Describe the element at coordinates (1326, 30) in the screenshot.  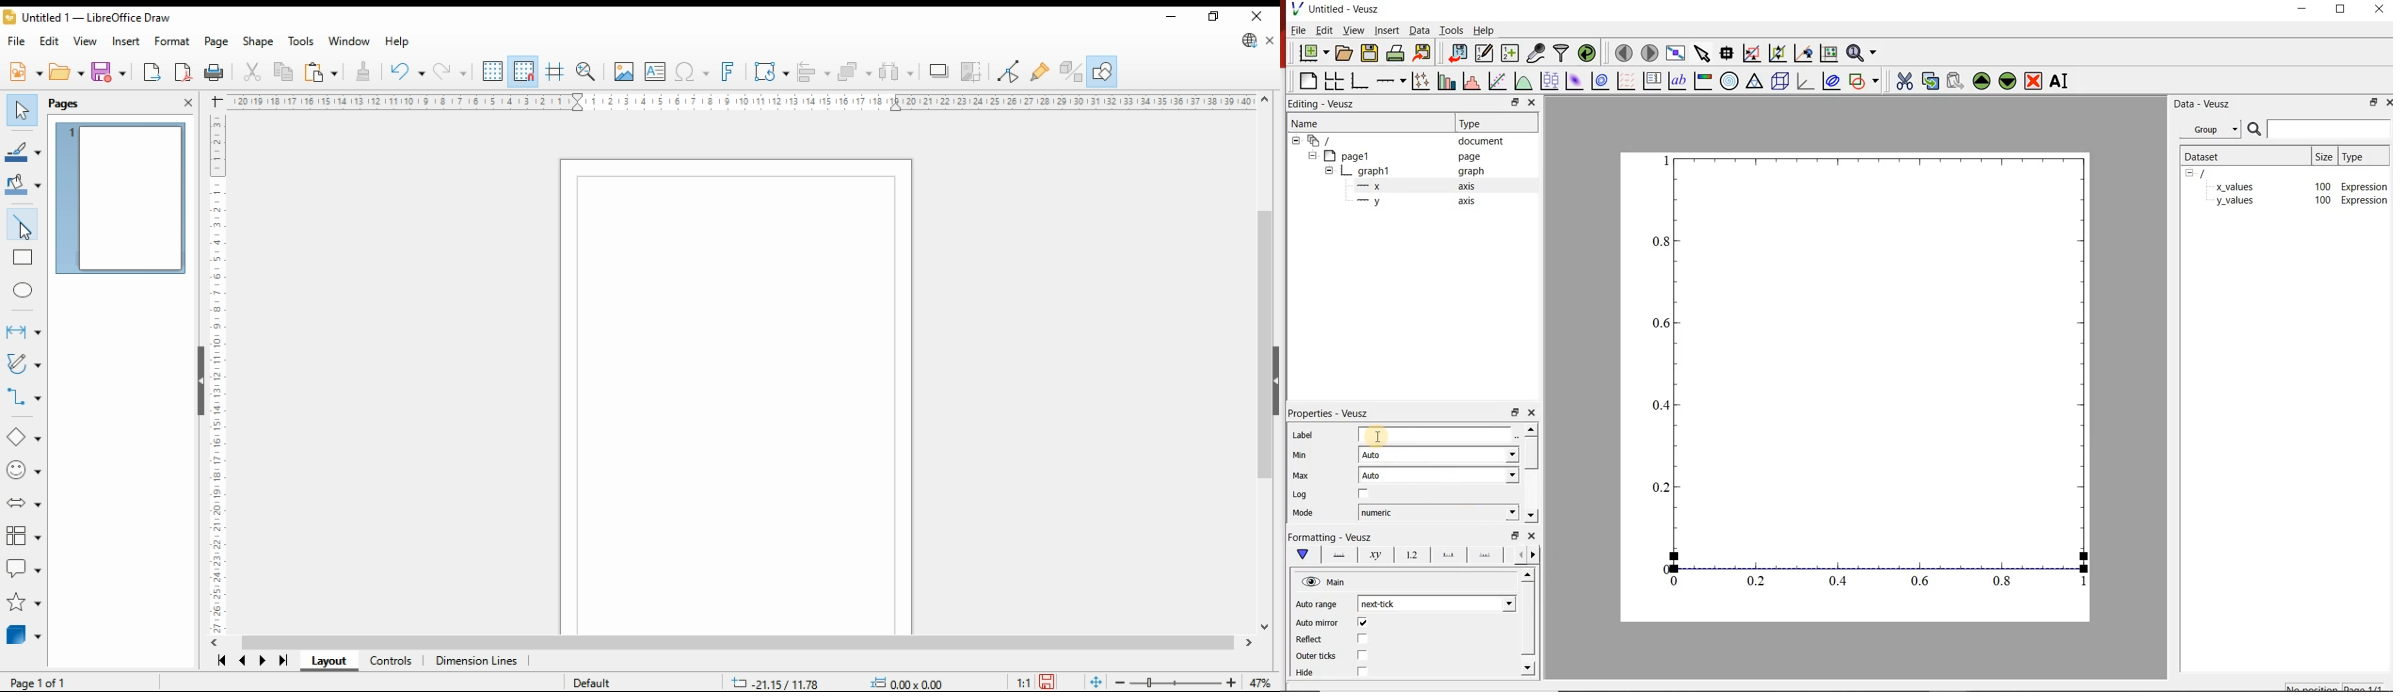
I see `edit ` at that location.